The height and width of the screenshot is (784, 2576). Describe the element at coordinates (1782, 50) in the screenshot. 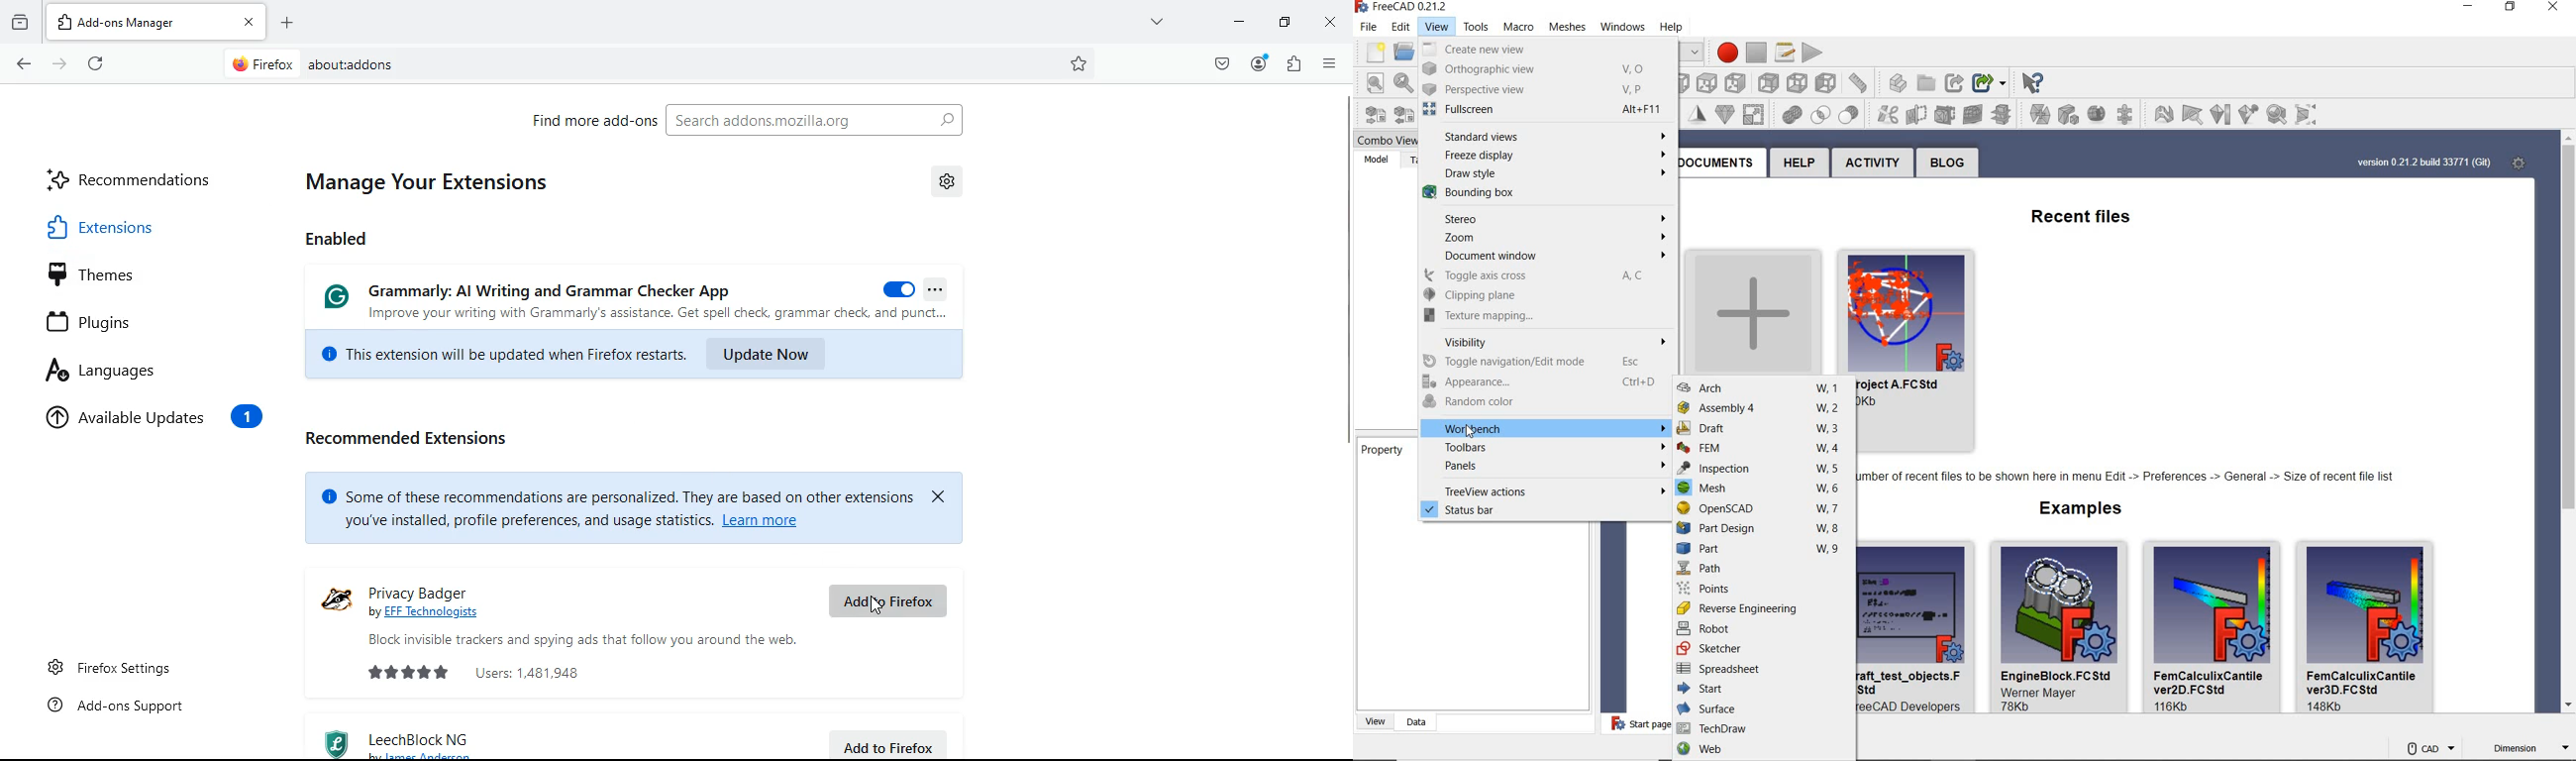

I see `macros` at that location.